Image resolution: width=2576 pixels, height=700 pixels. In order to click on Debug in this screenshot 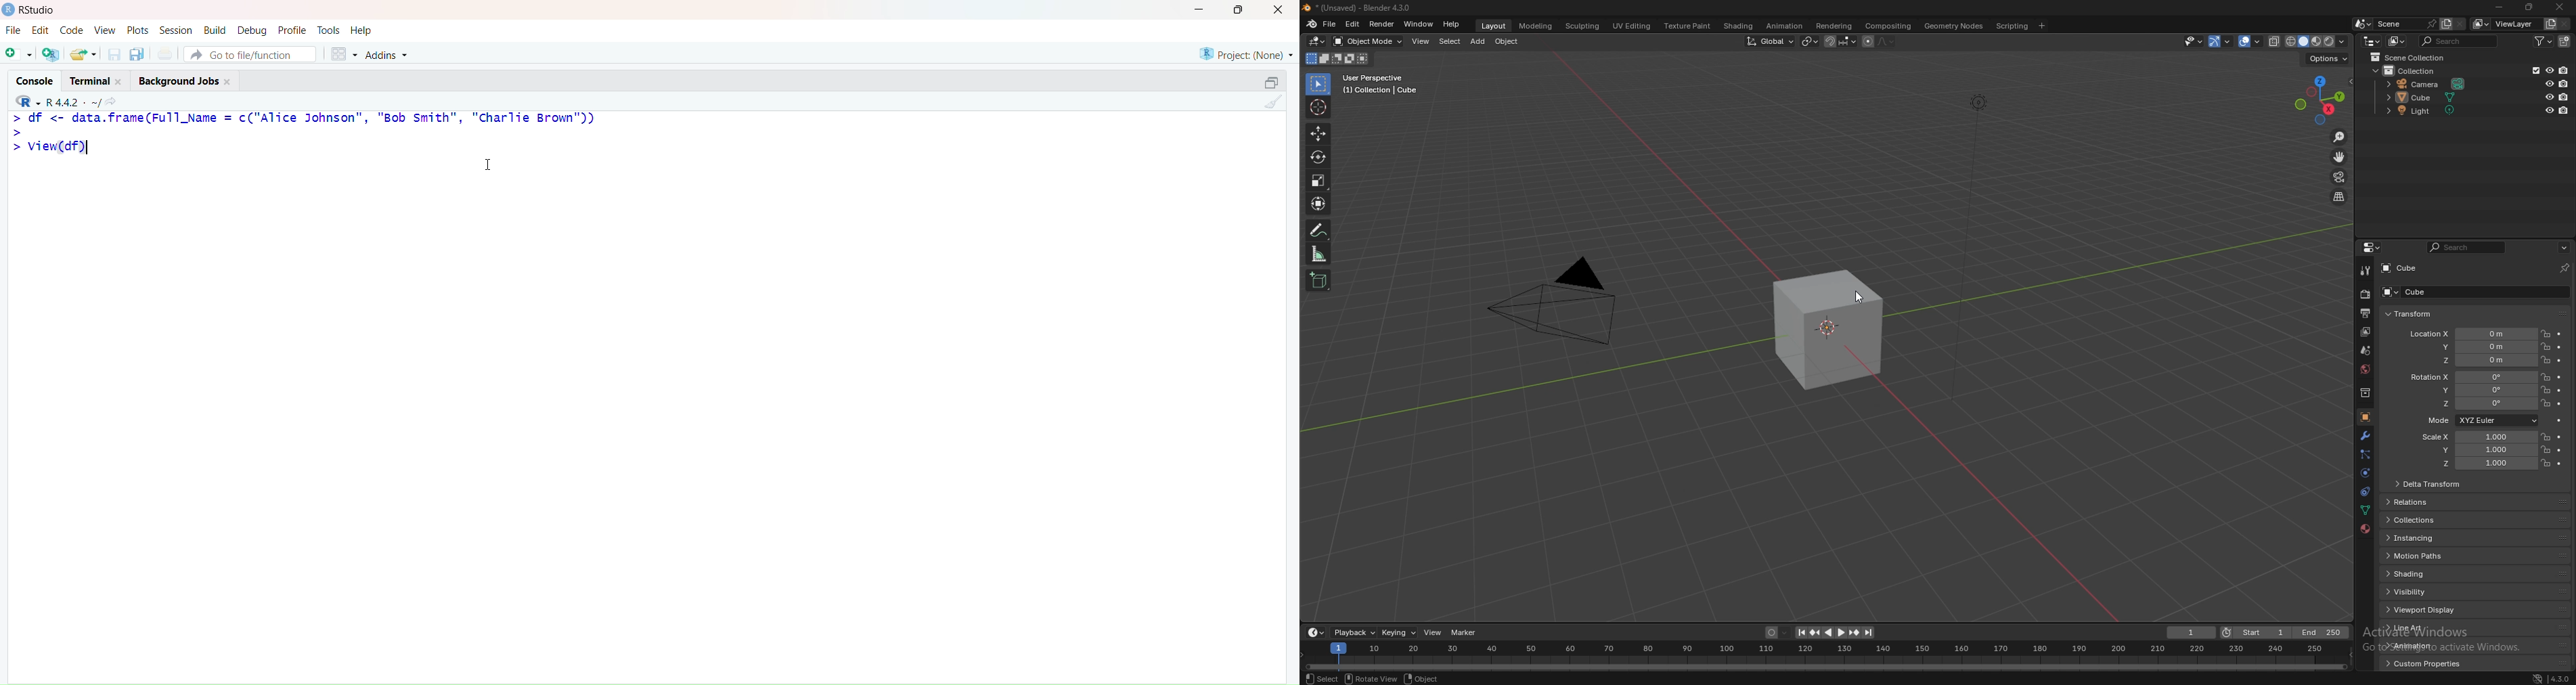, I will do `click(252, 30)`.